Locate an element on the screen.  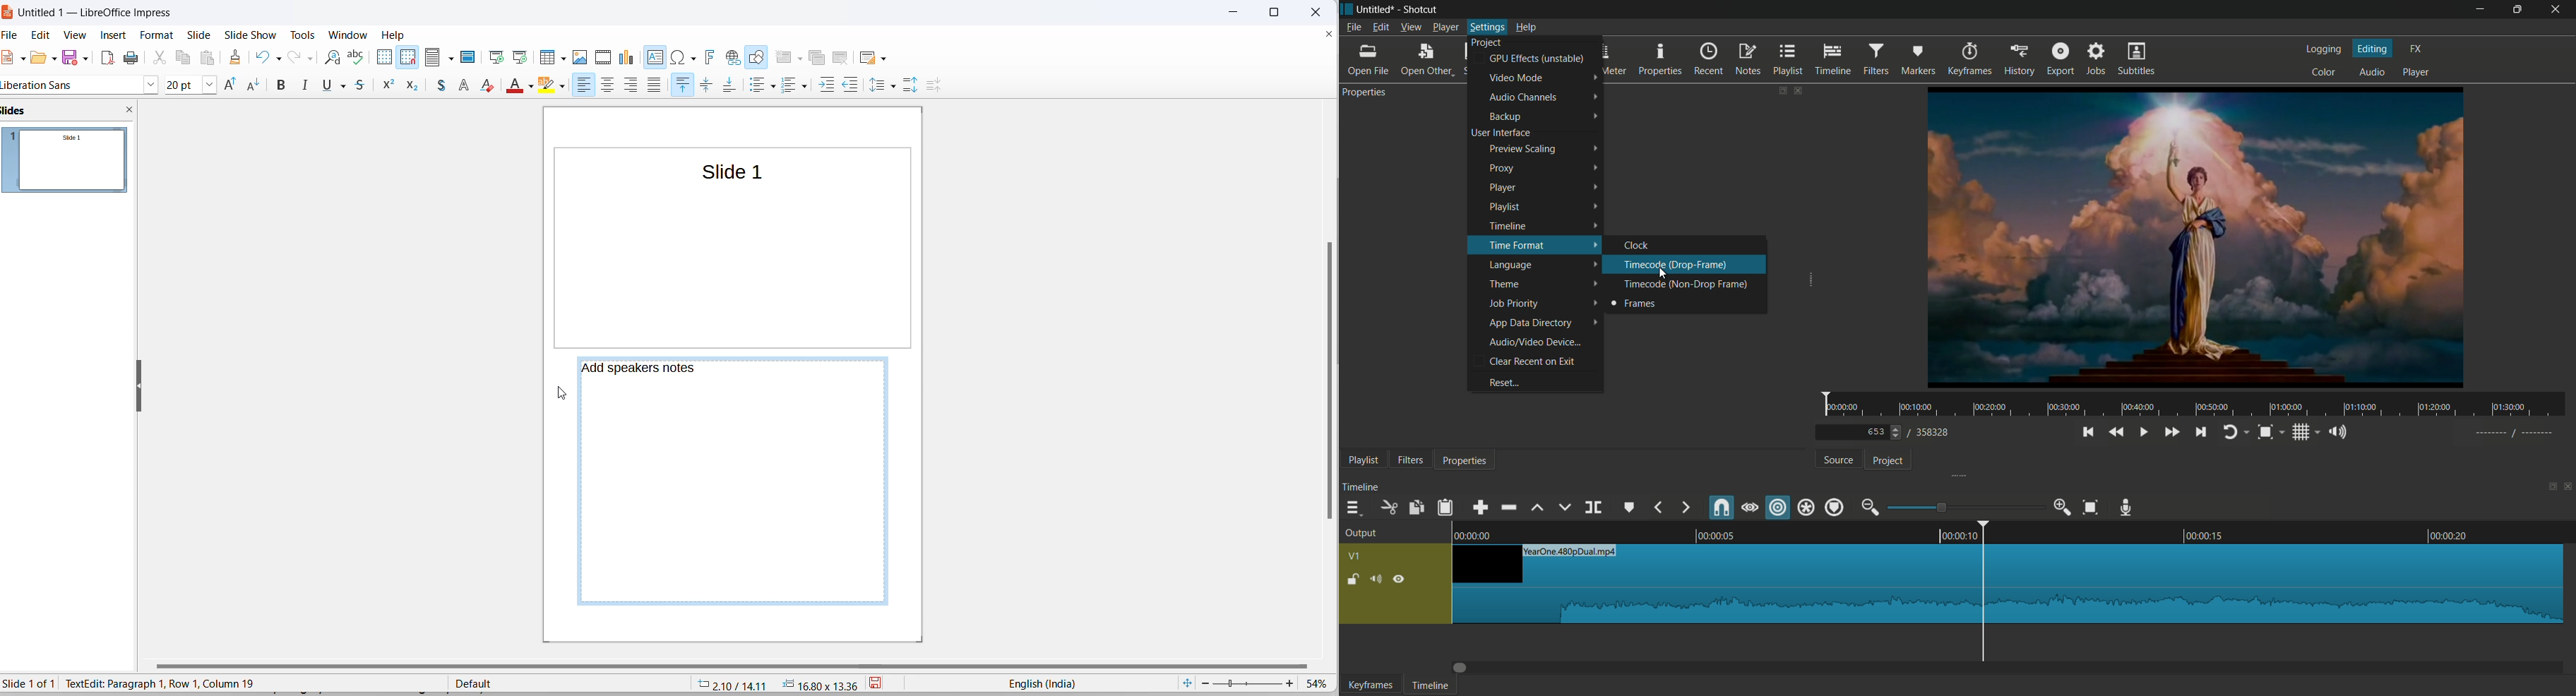
mute is located at coordinates (1375, 579).